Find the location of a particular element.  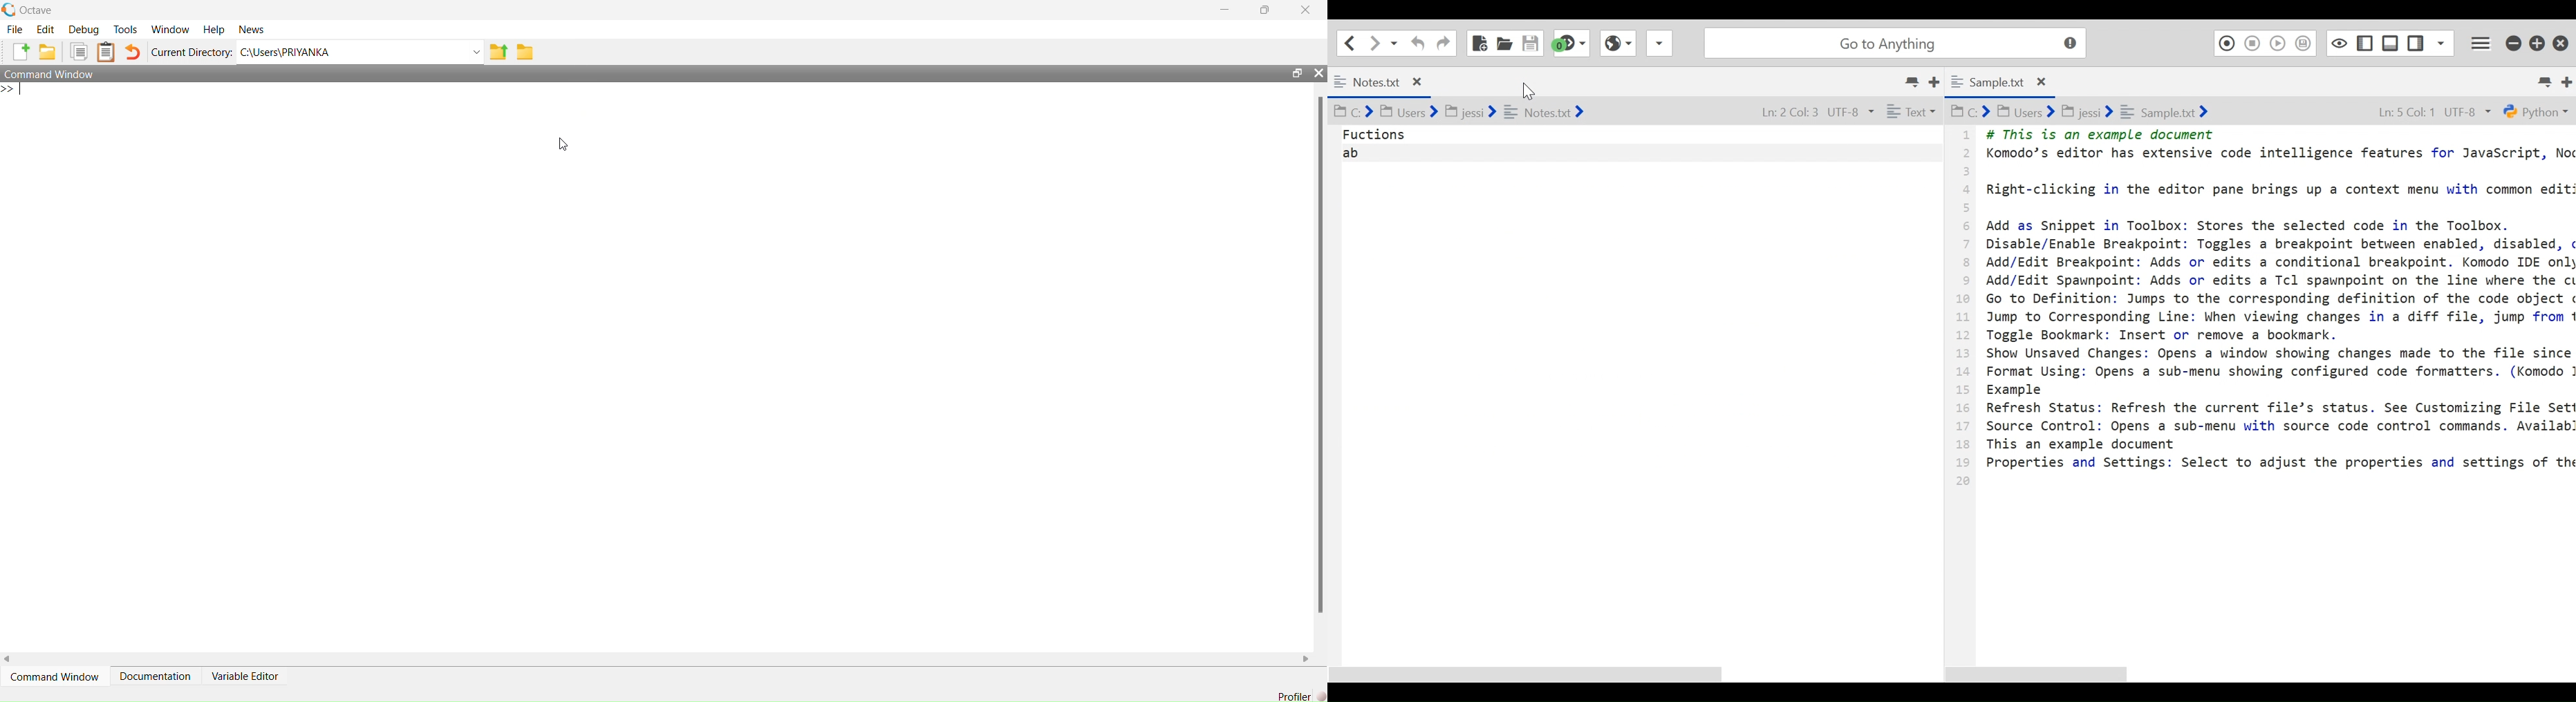

Save File is located at coordinates (1531, 42).